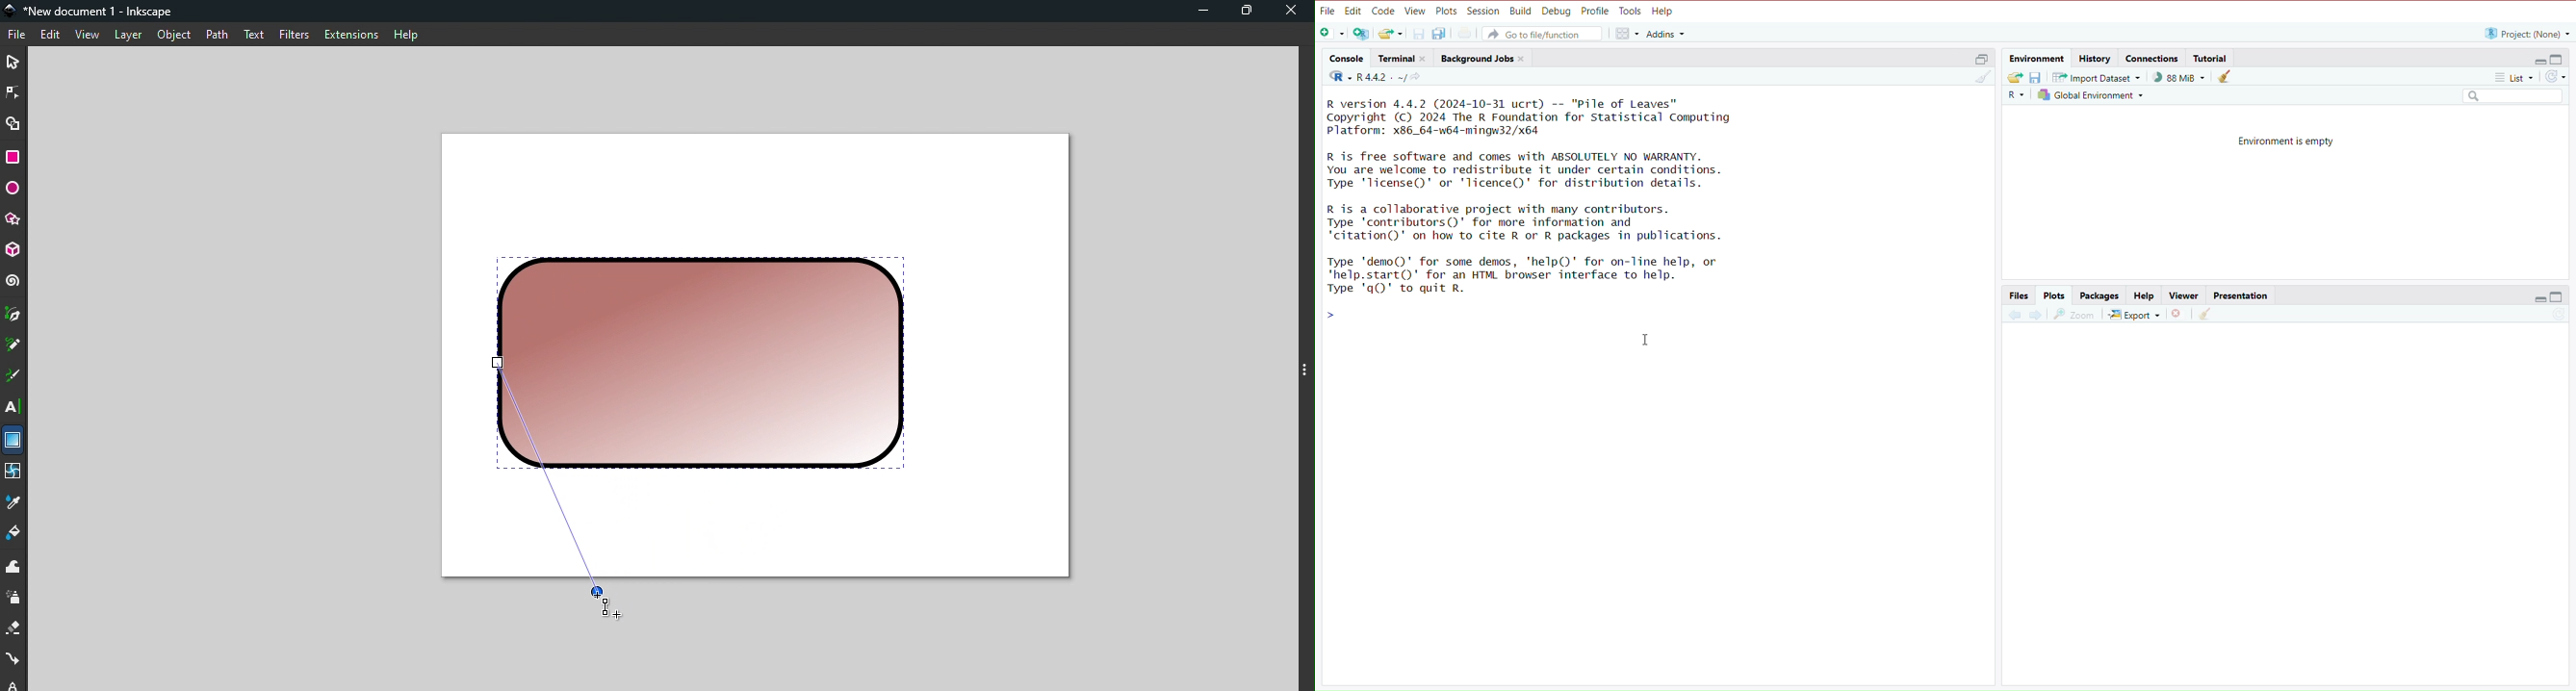 This screenshot has height=700, width=2576. Describe the element at coordinates (2019, 296) in the screenshot. I see `files` at that location.